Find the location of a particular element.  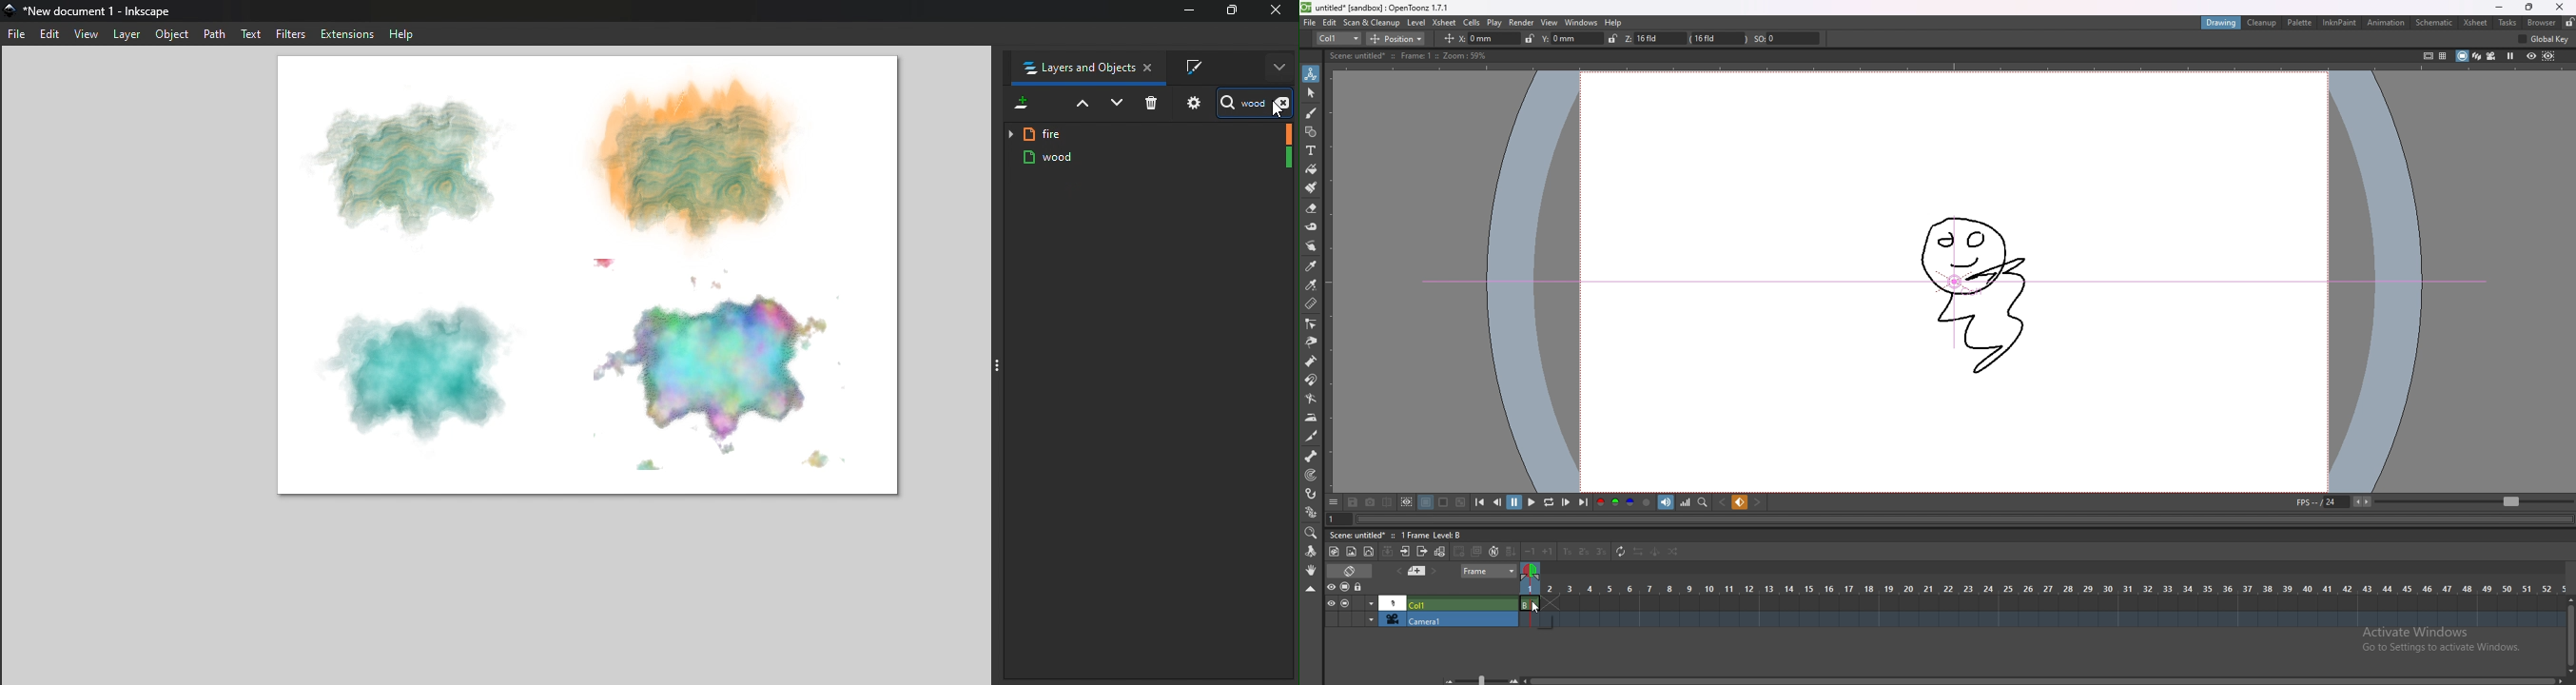

fill is located at coordinates (1311, 170).